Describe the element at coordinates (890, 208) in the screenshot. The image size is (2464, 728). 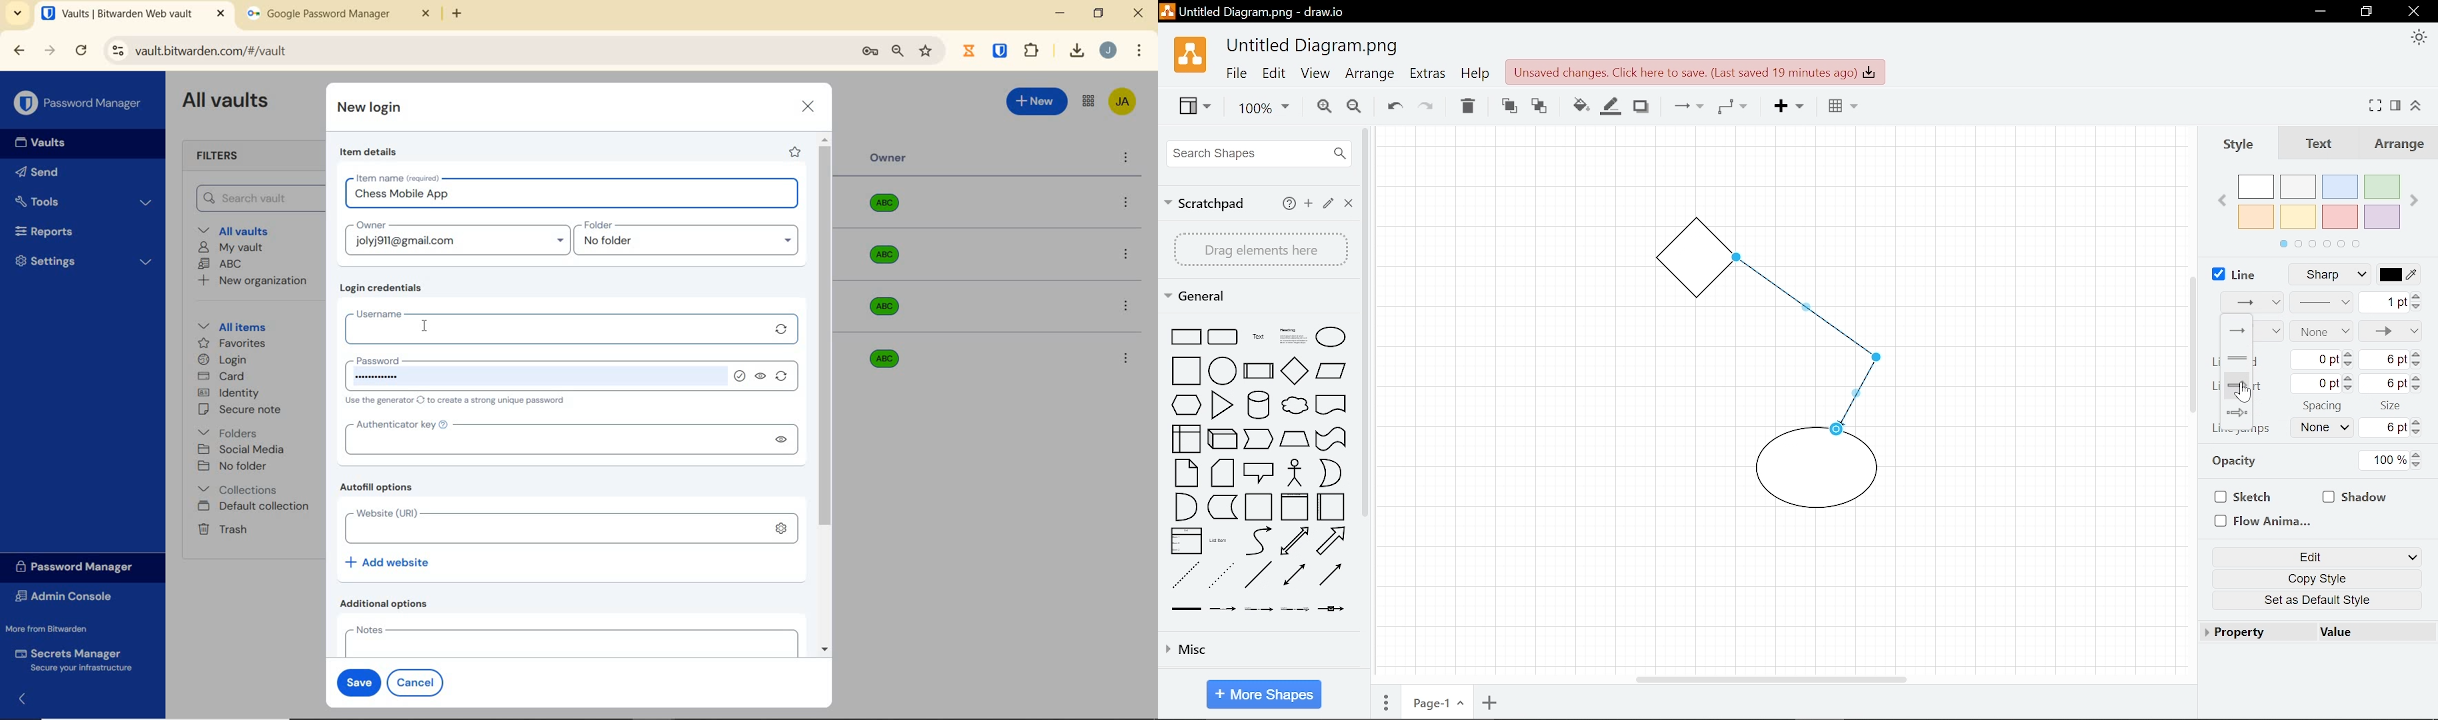
I see `Owner organization` at that location.